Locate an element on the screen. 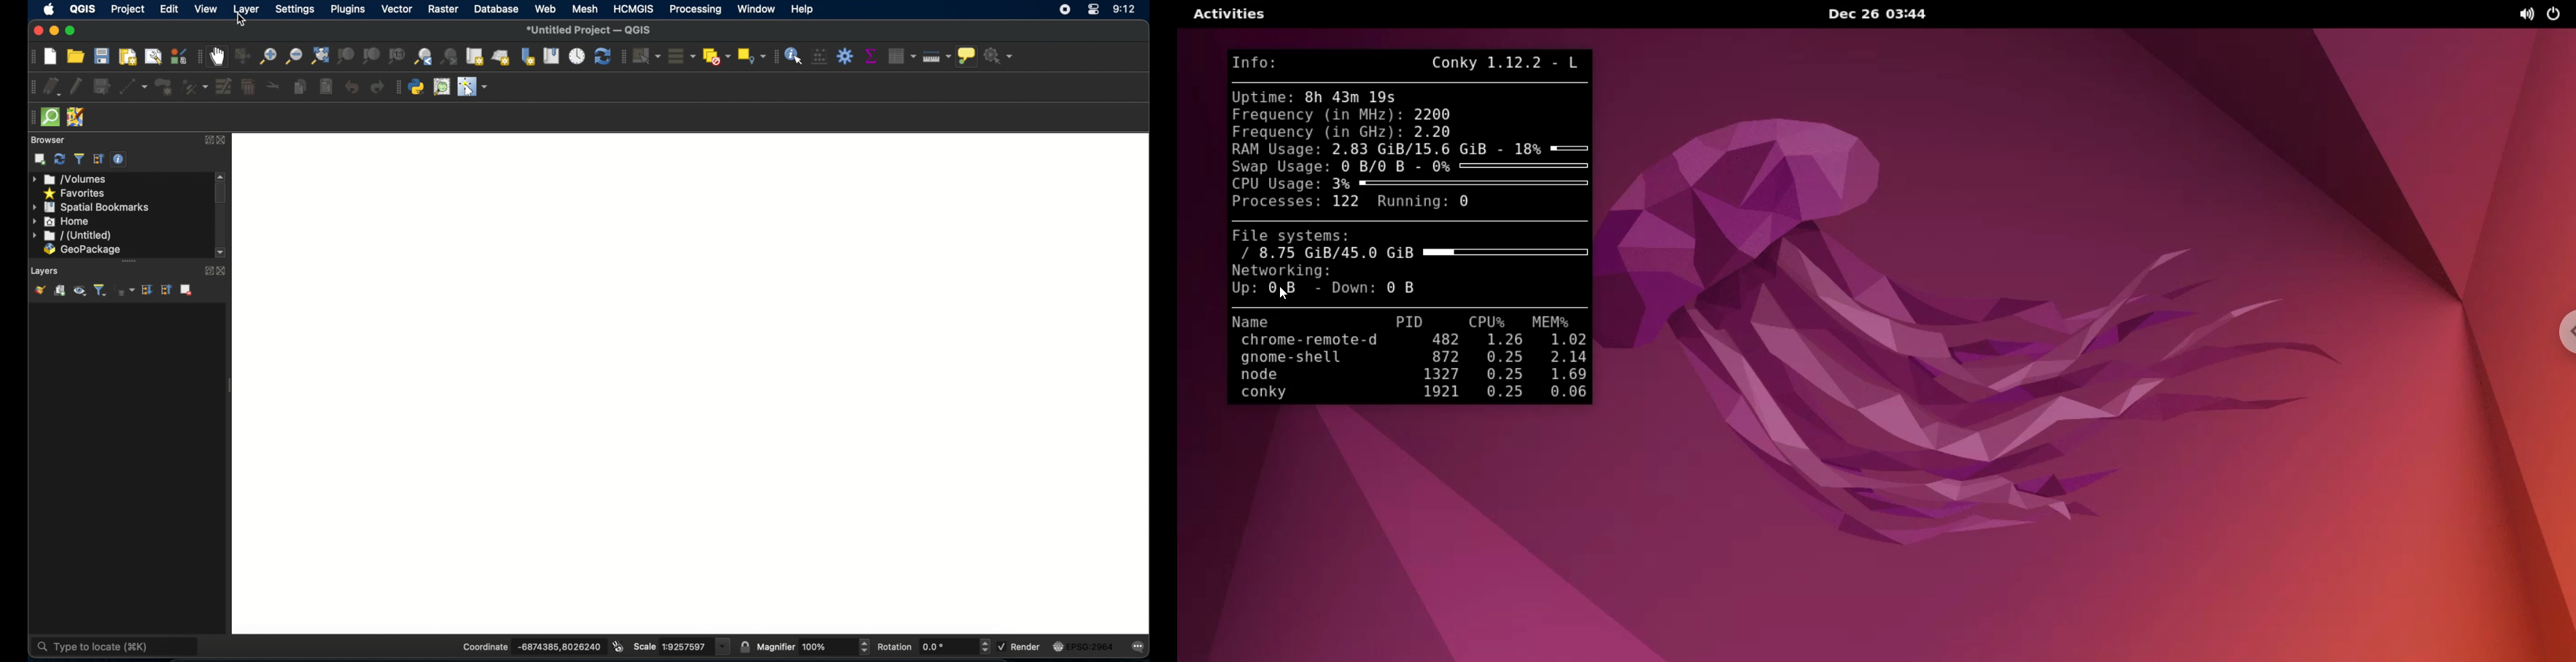 The image size is (2576, 672). zoom in is located at coordinates (267, 58).